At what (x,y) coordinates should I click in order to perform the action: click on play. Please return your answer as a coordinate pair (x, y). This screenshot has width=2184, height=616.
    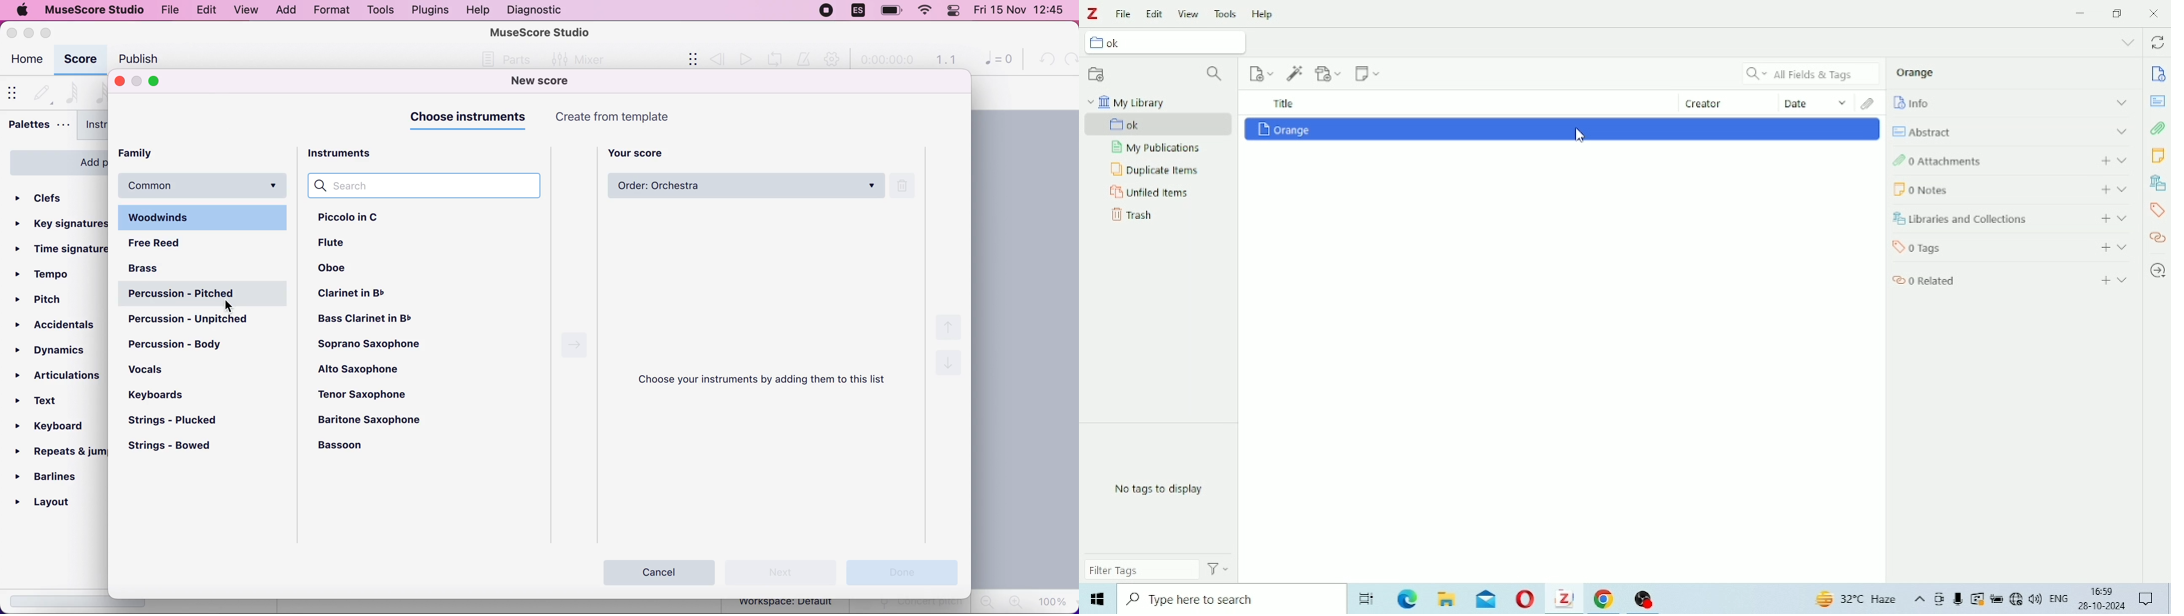
    Looking at the image, I should click on (745, 59).